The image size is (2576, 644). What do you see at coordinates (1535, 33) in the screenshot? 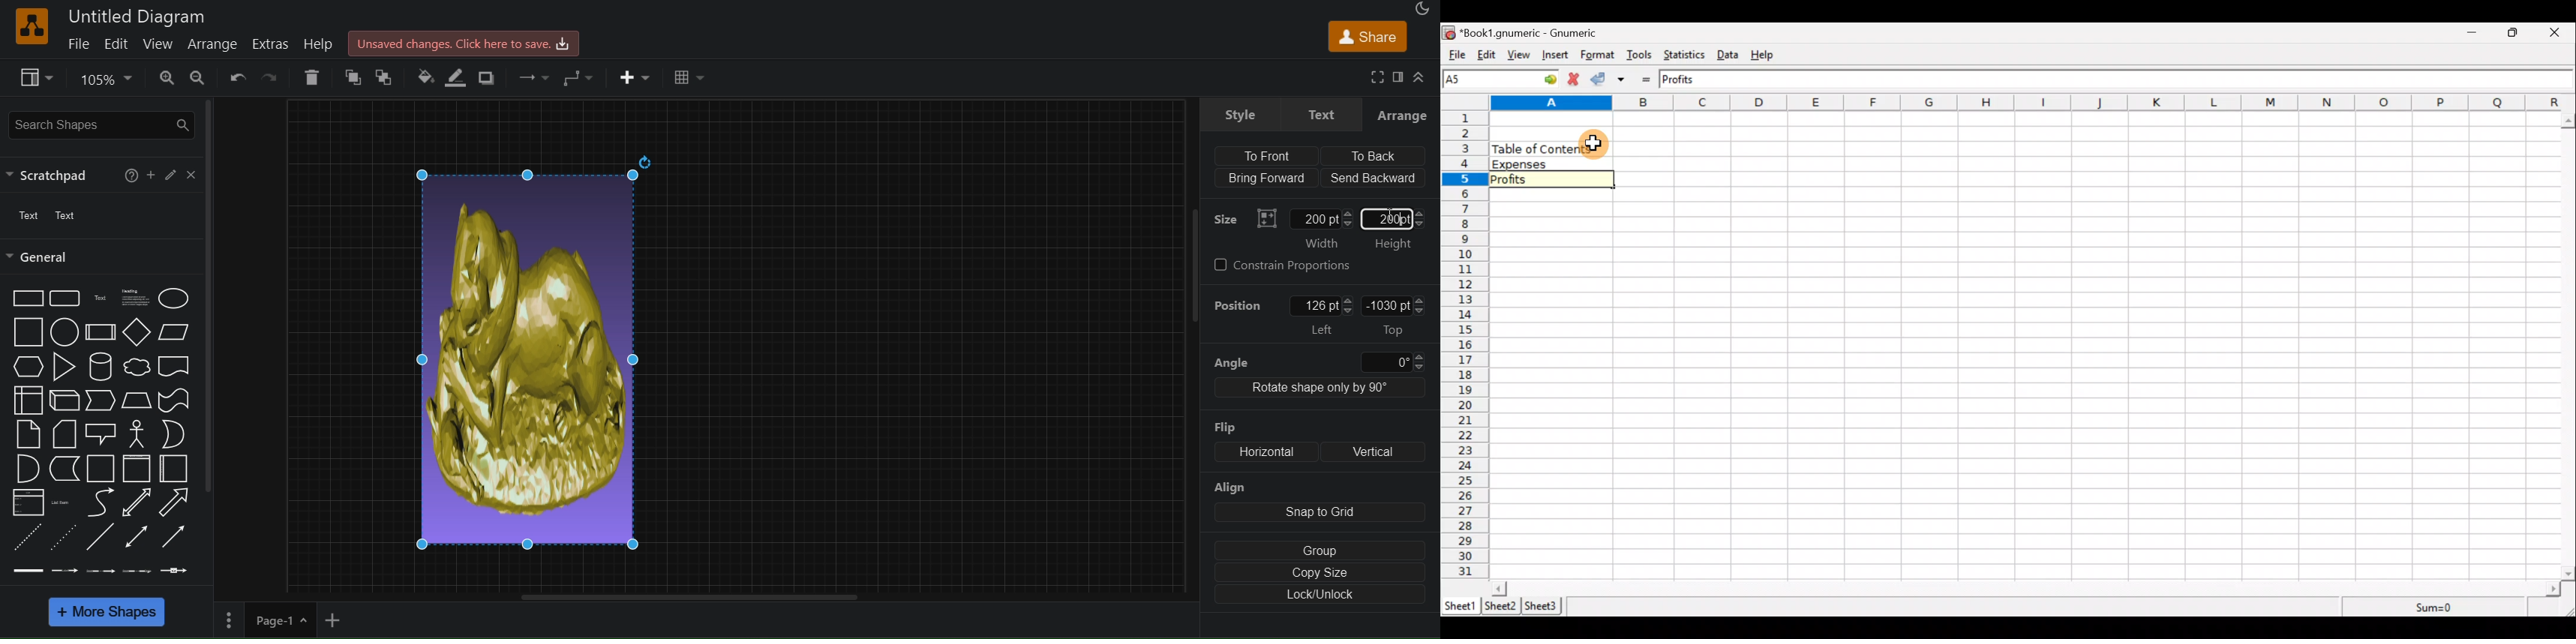
I see `“Book1.gnumeric - Gnumeric` at bounding box center [1535, 33].